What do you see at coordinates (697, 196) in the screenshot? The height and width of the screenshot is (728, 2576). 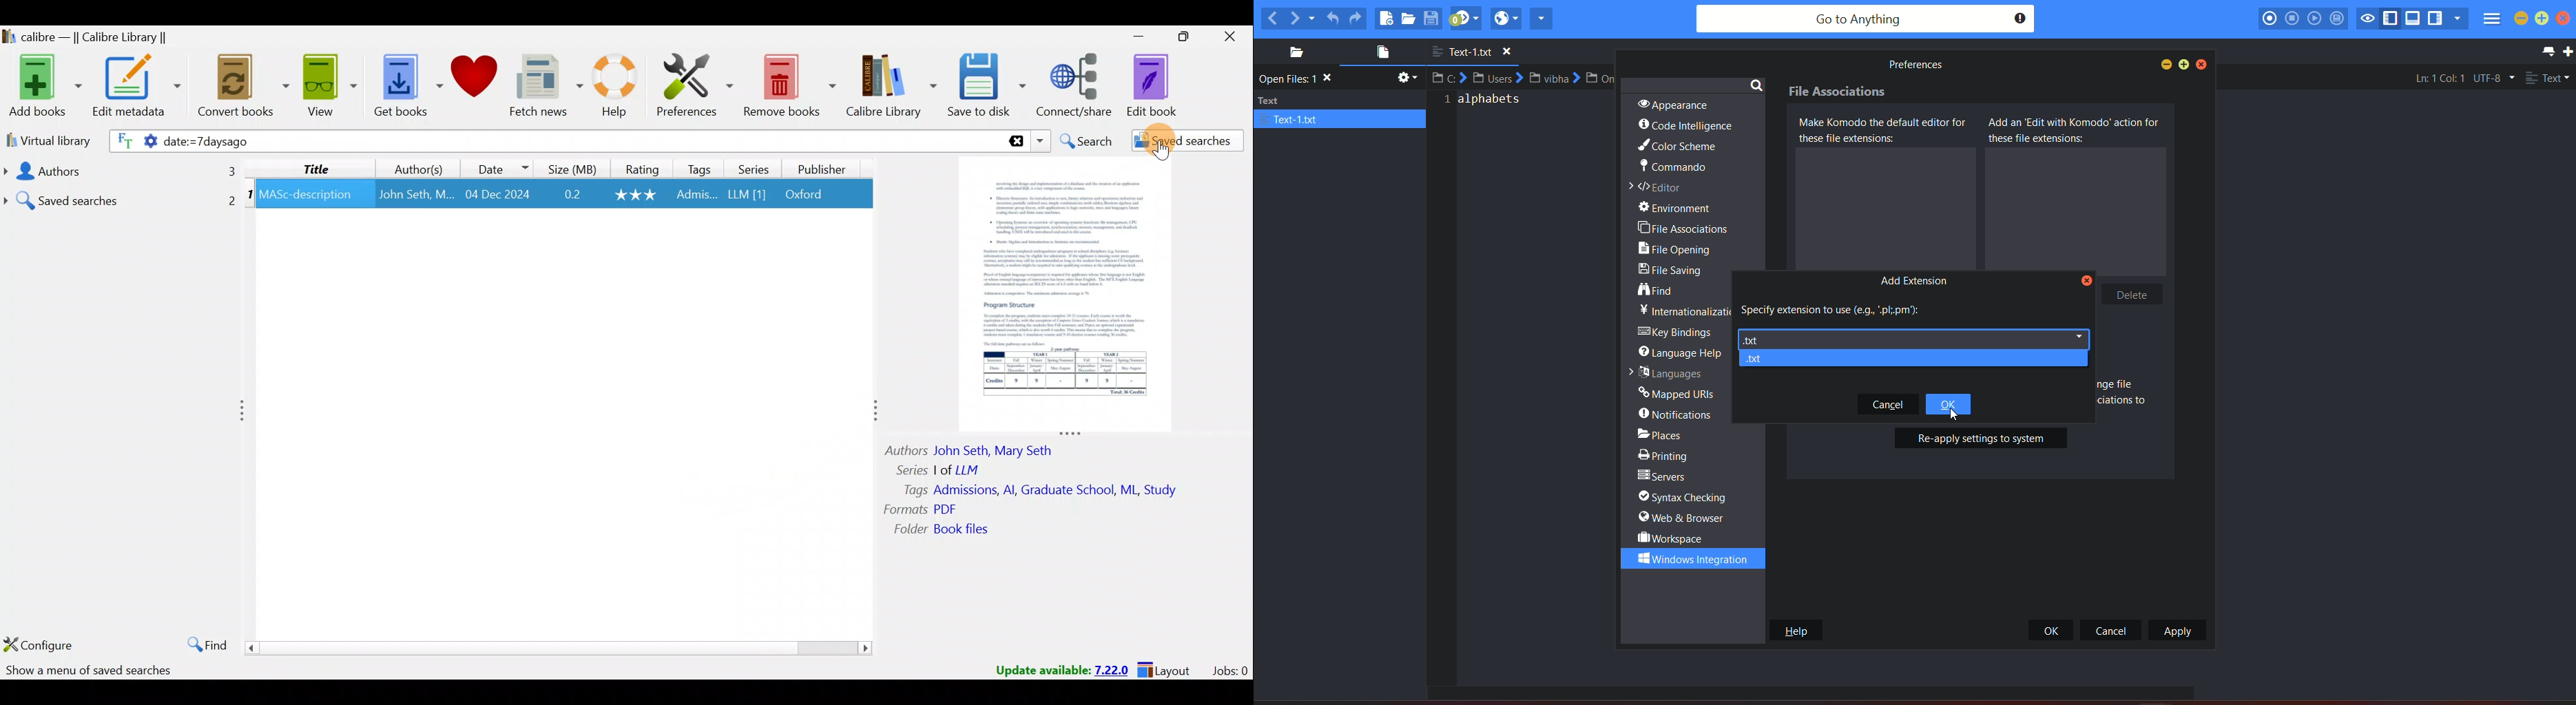 I see `Admis...` at bounding box center [697, 196].